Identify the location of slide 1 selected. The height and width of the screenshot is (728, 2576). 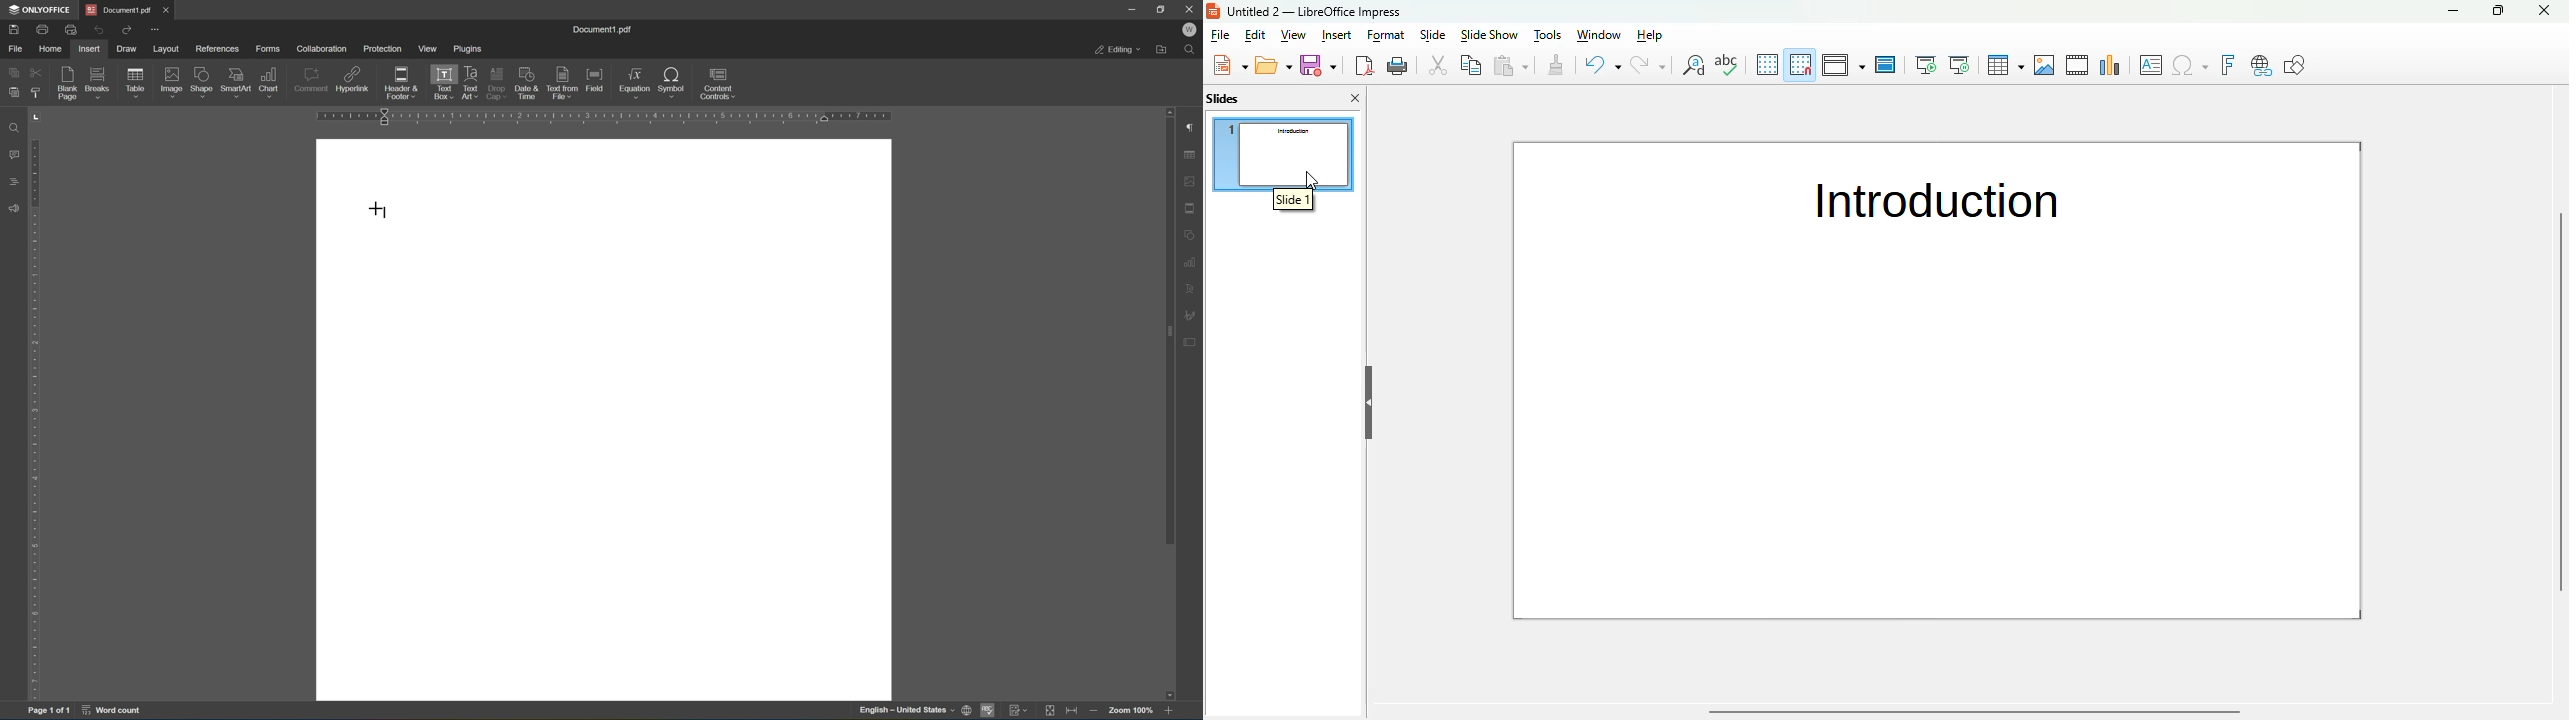
(1283, 151).